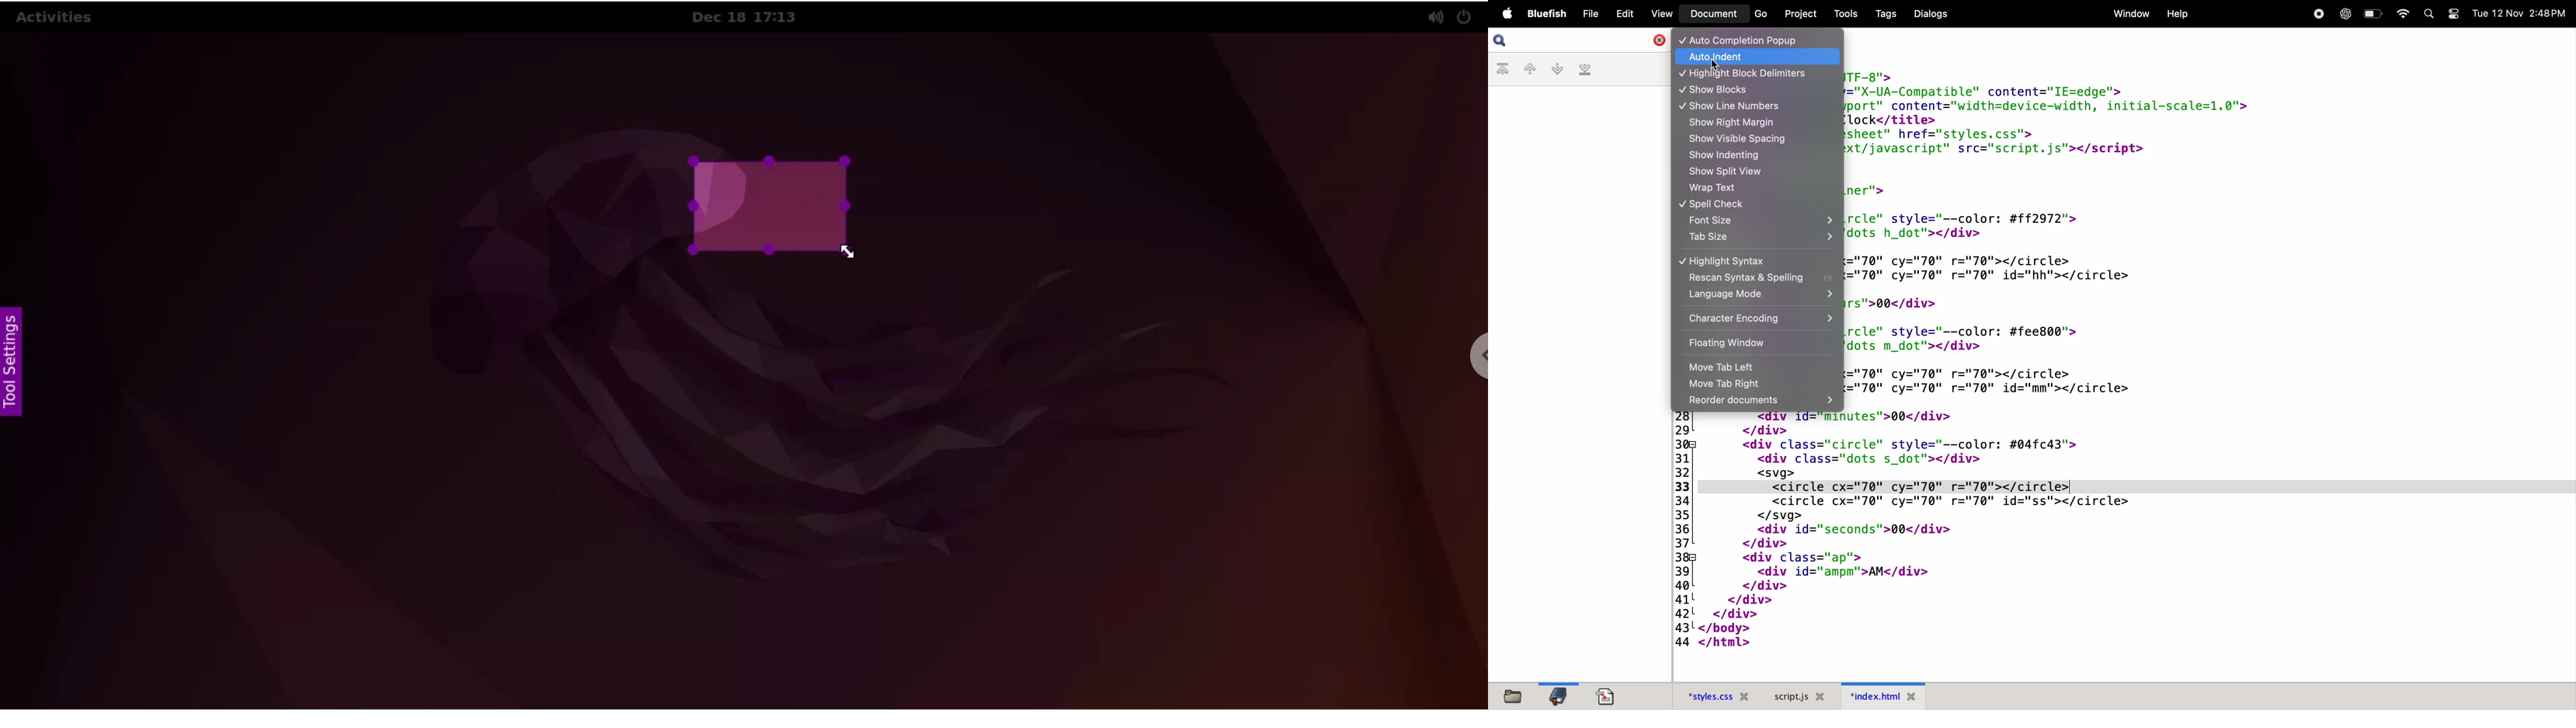 Image resolution: width=2576 pixels, height=728 pixels. I want to click on spell check, so click(1756, 204).